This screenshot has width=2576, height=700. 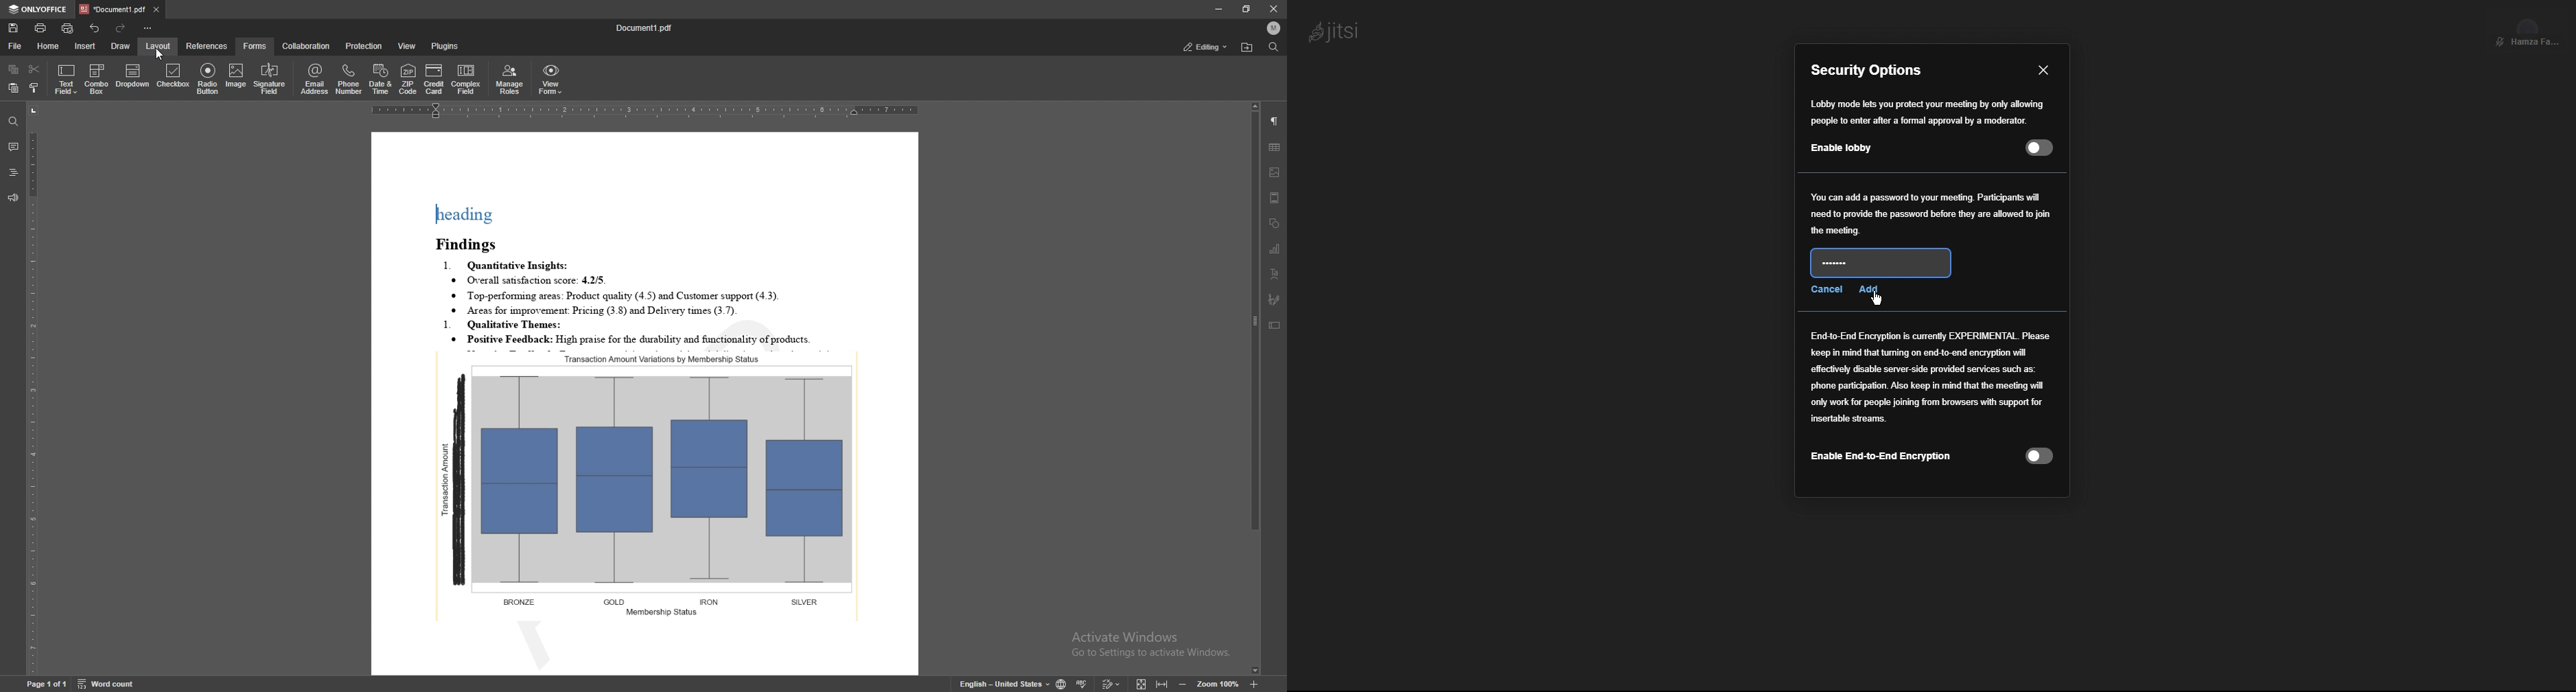 I want to click on image, so click(x=1276, y=172).